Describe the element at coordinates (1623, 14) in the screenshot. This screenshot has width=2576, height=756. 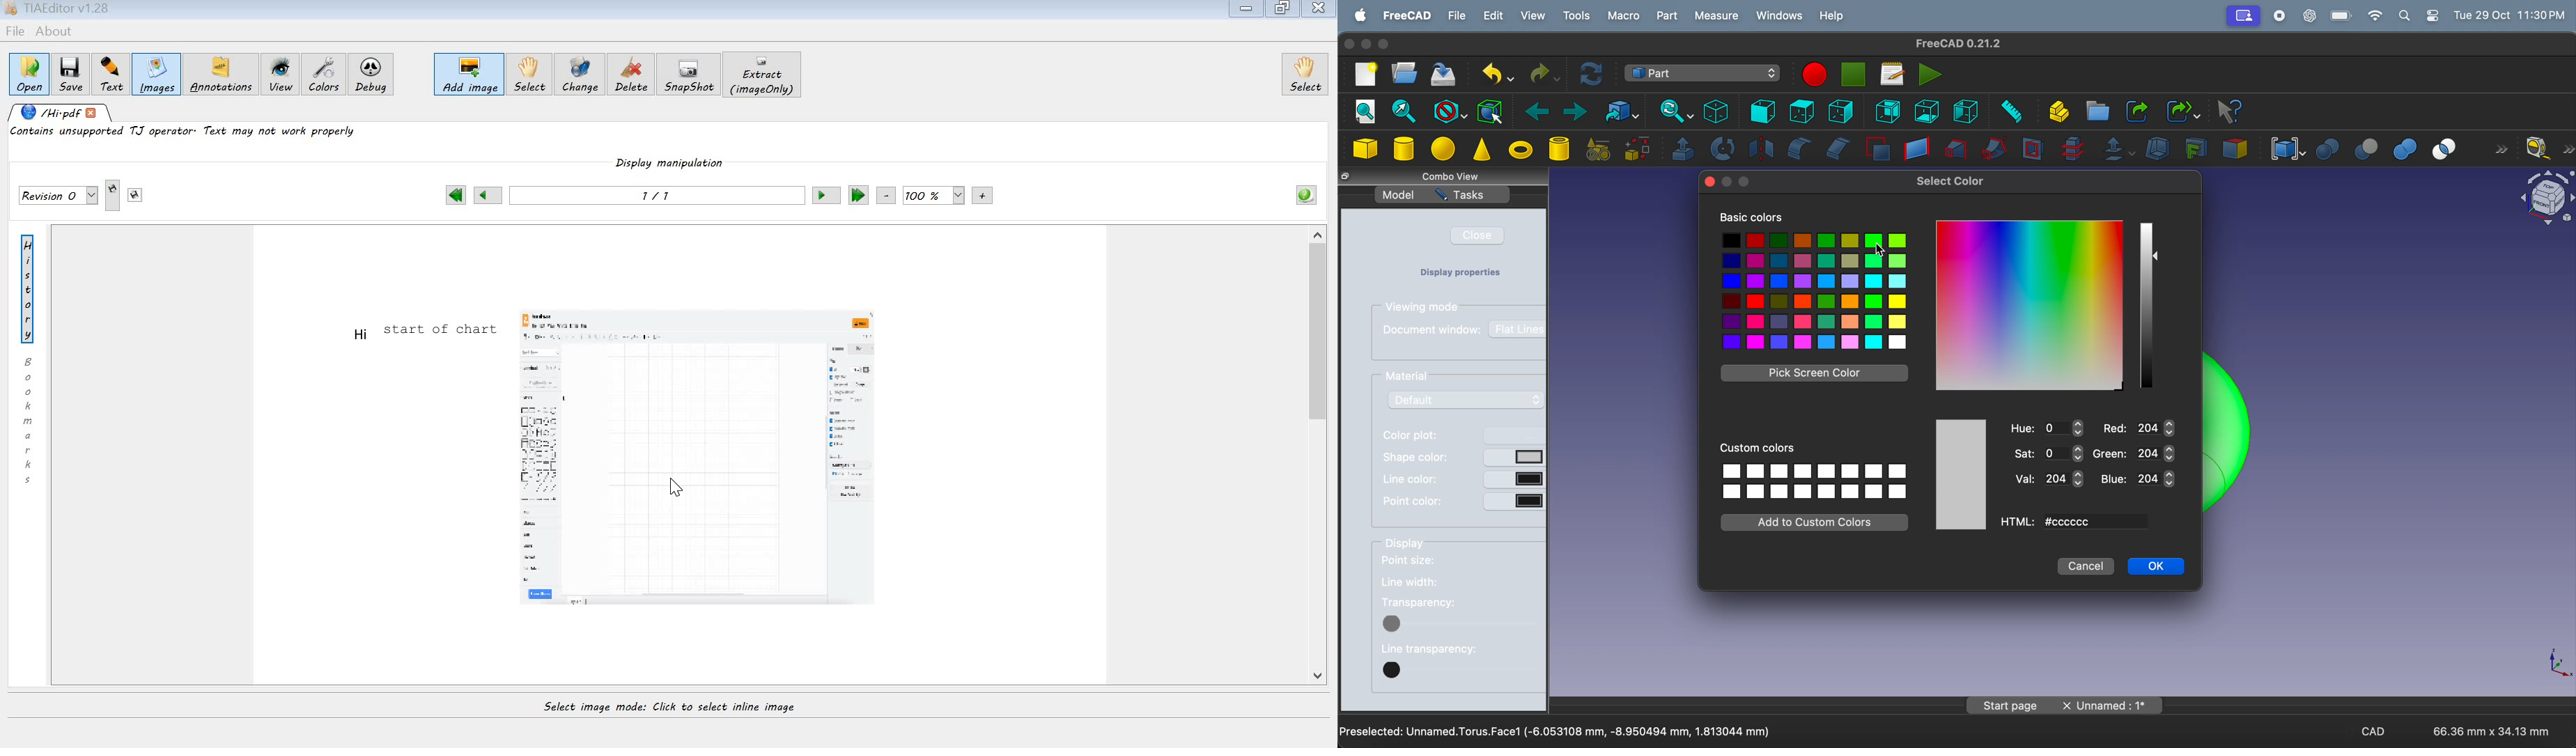
I see `marco` at that location.